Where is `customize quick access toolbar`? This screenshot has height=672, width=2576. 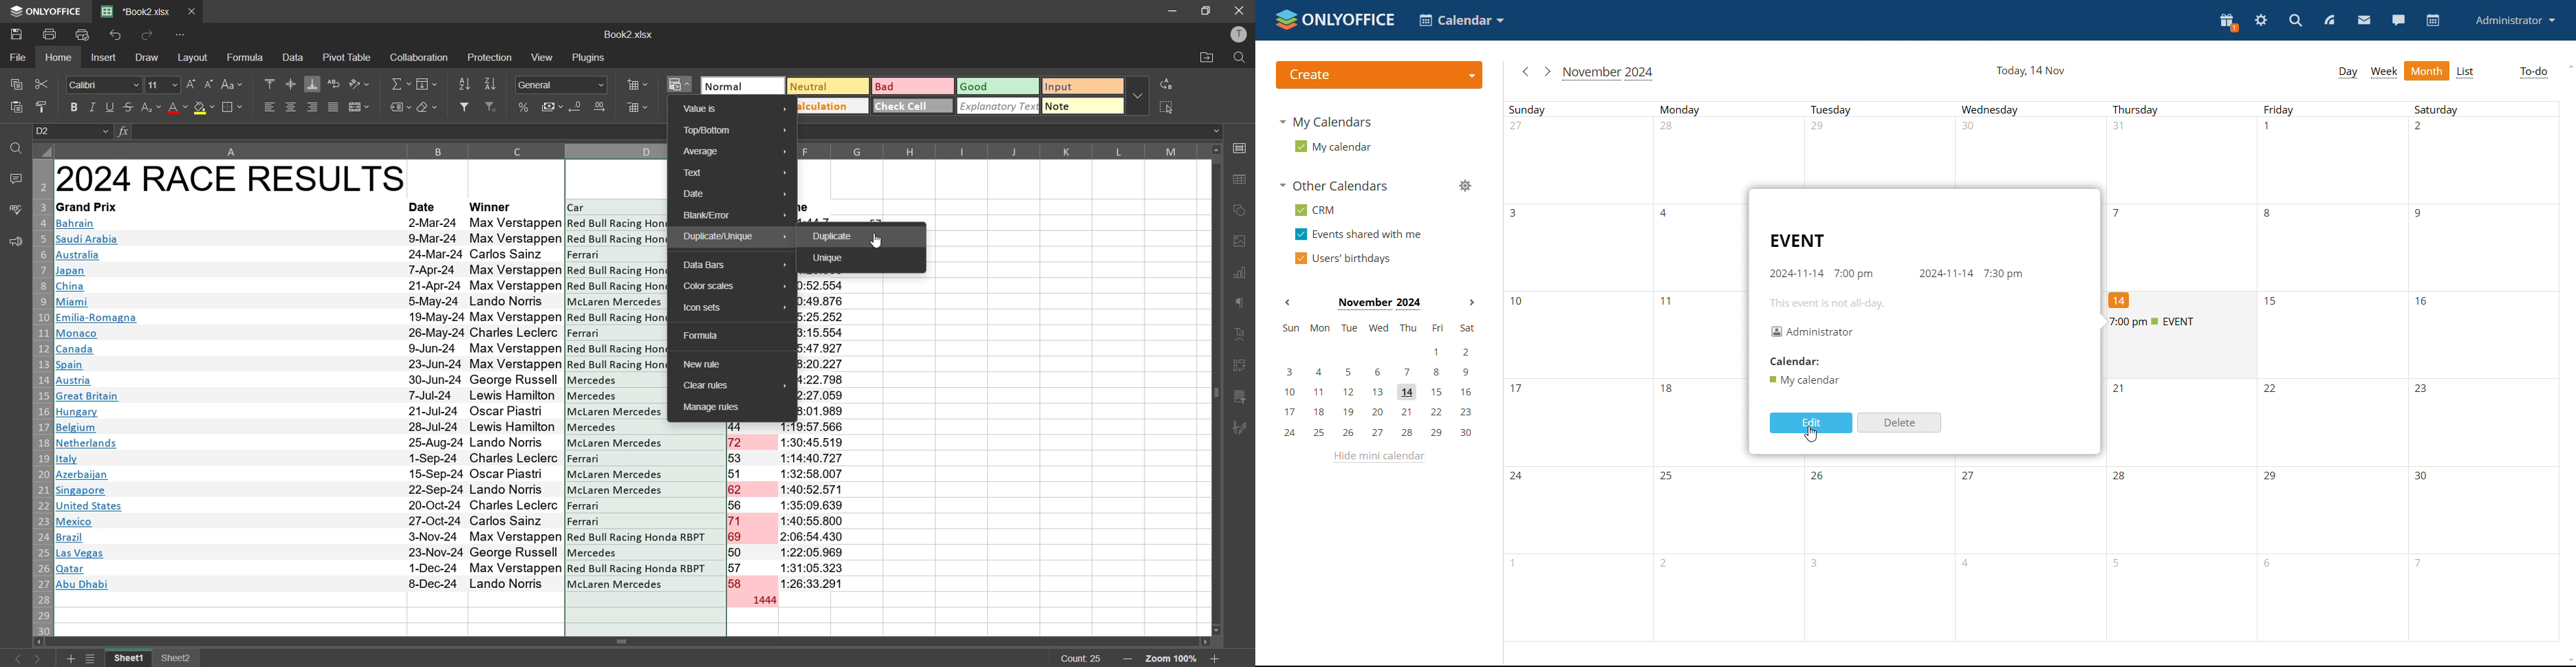 customize quick access toolbar is located at coordinates (183, 35).